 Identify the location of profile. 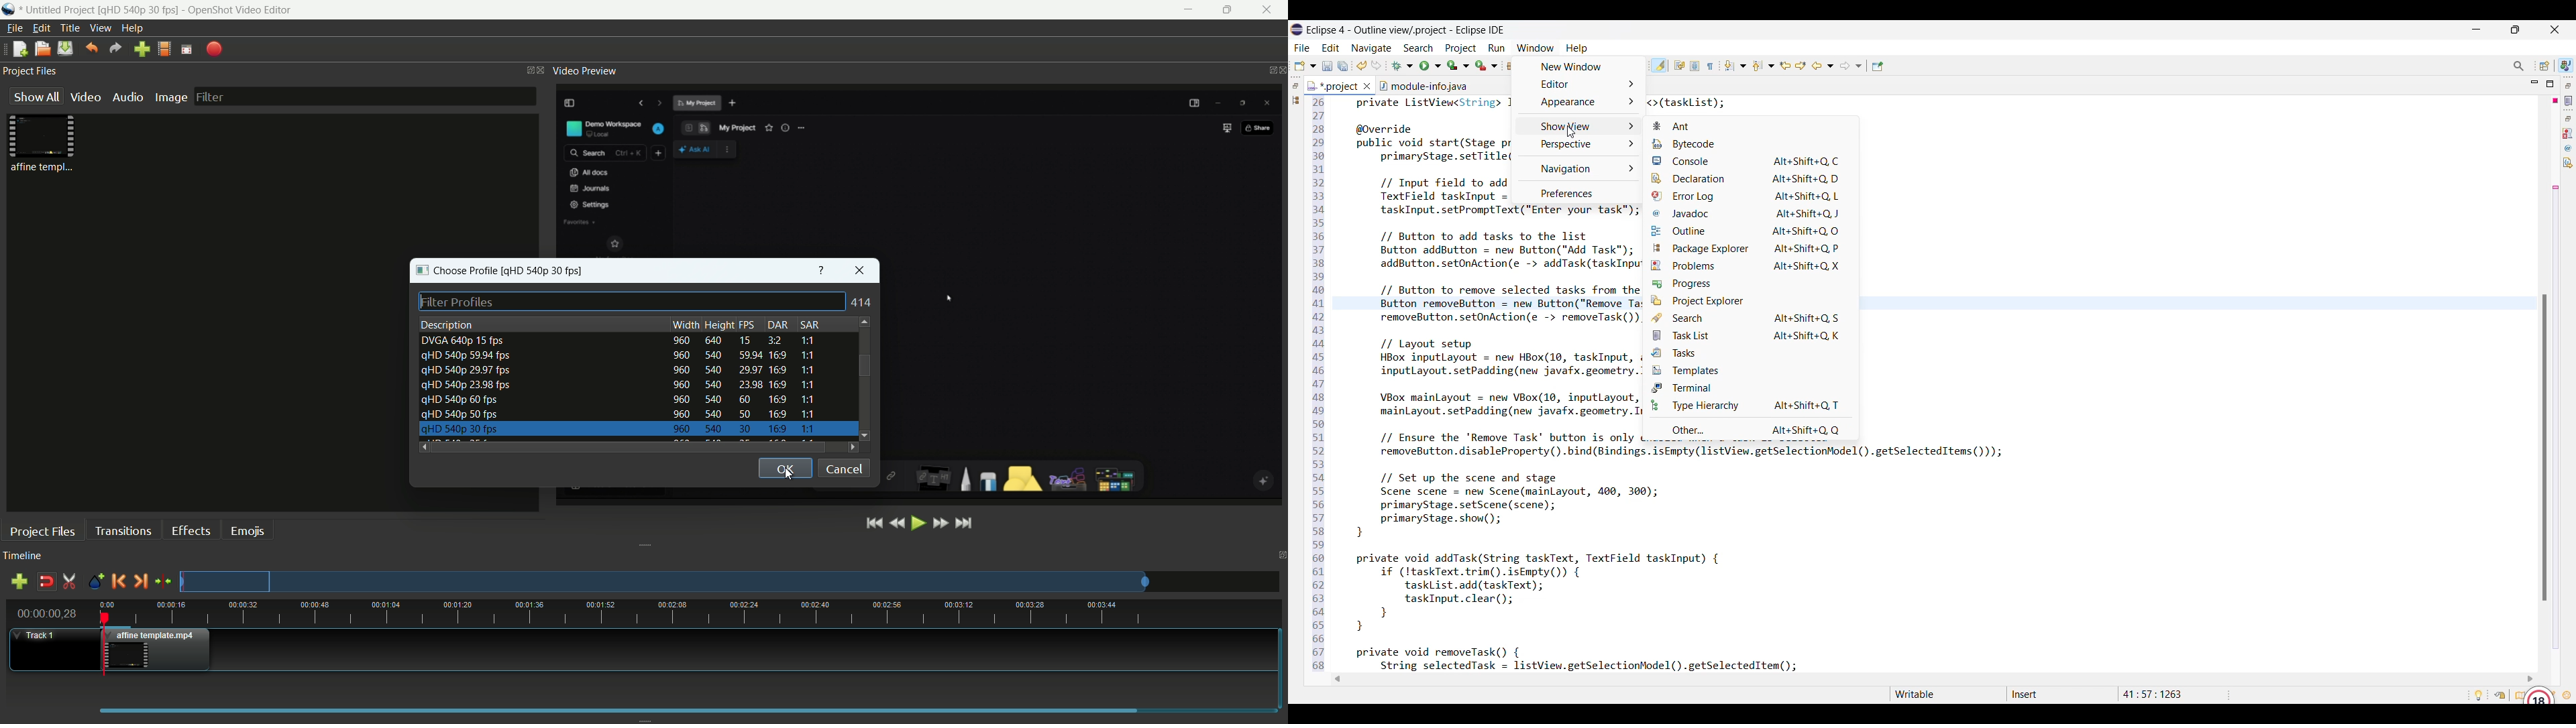
(140, 9).